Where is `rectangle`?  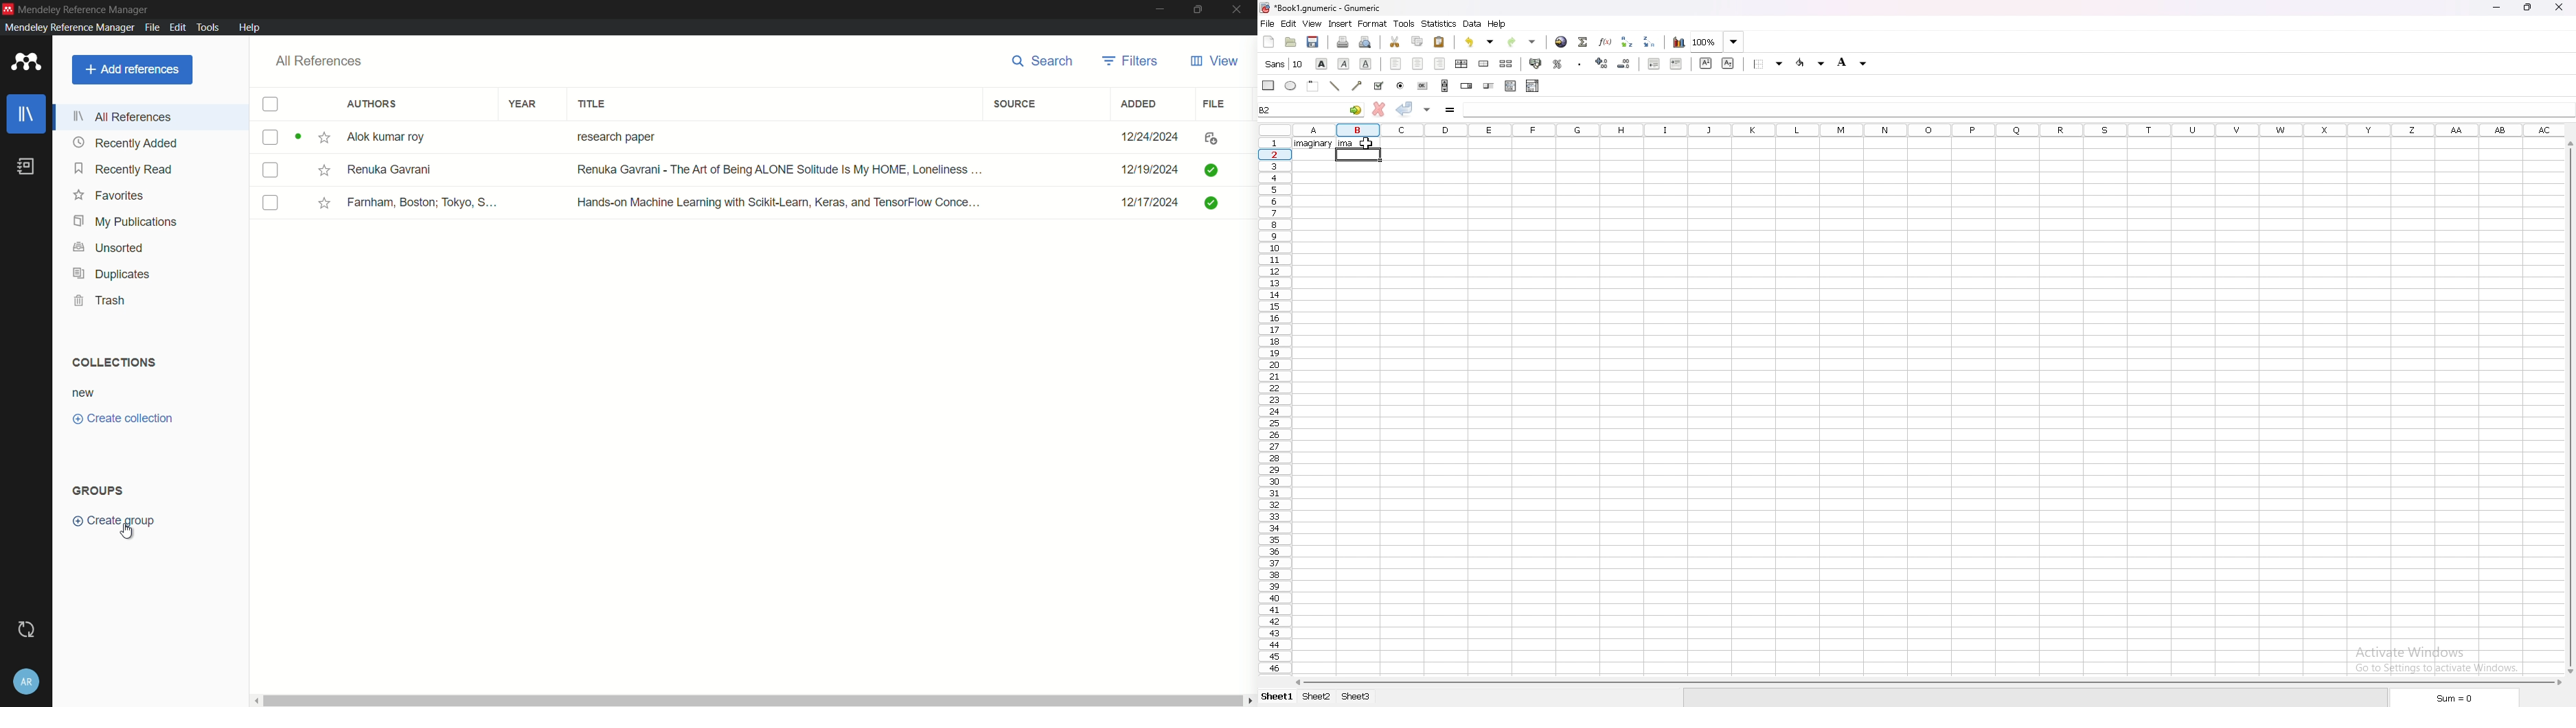
rectangle is located at coordinates (1268, 85).